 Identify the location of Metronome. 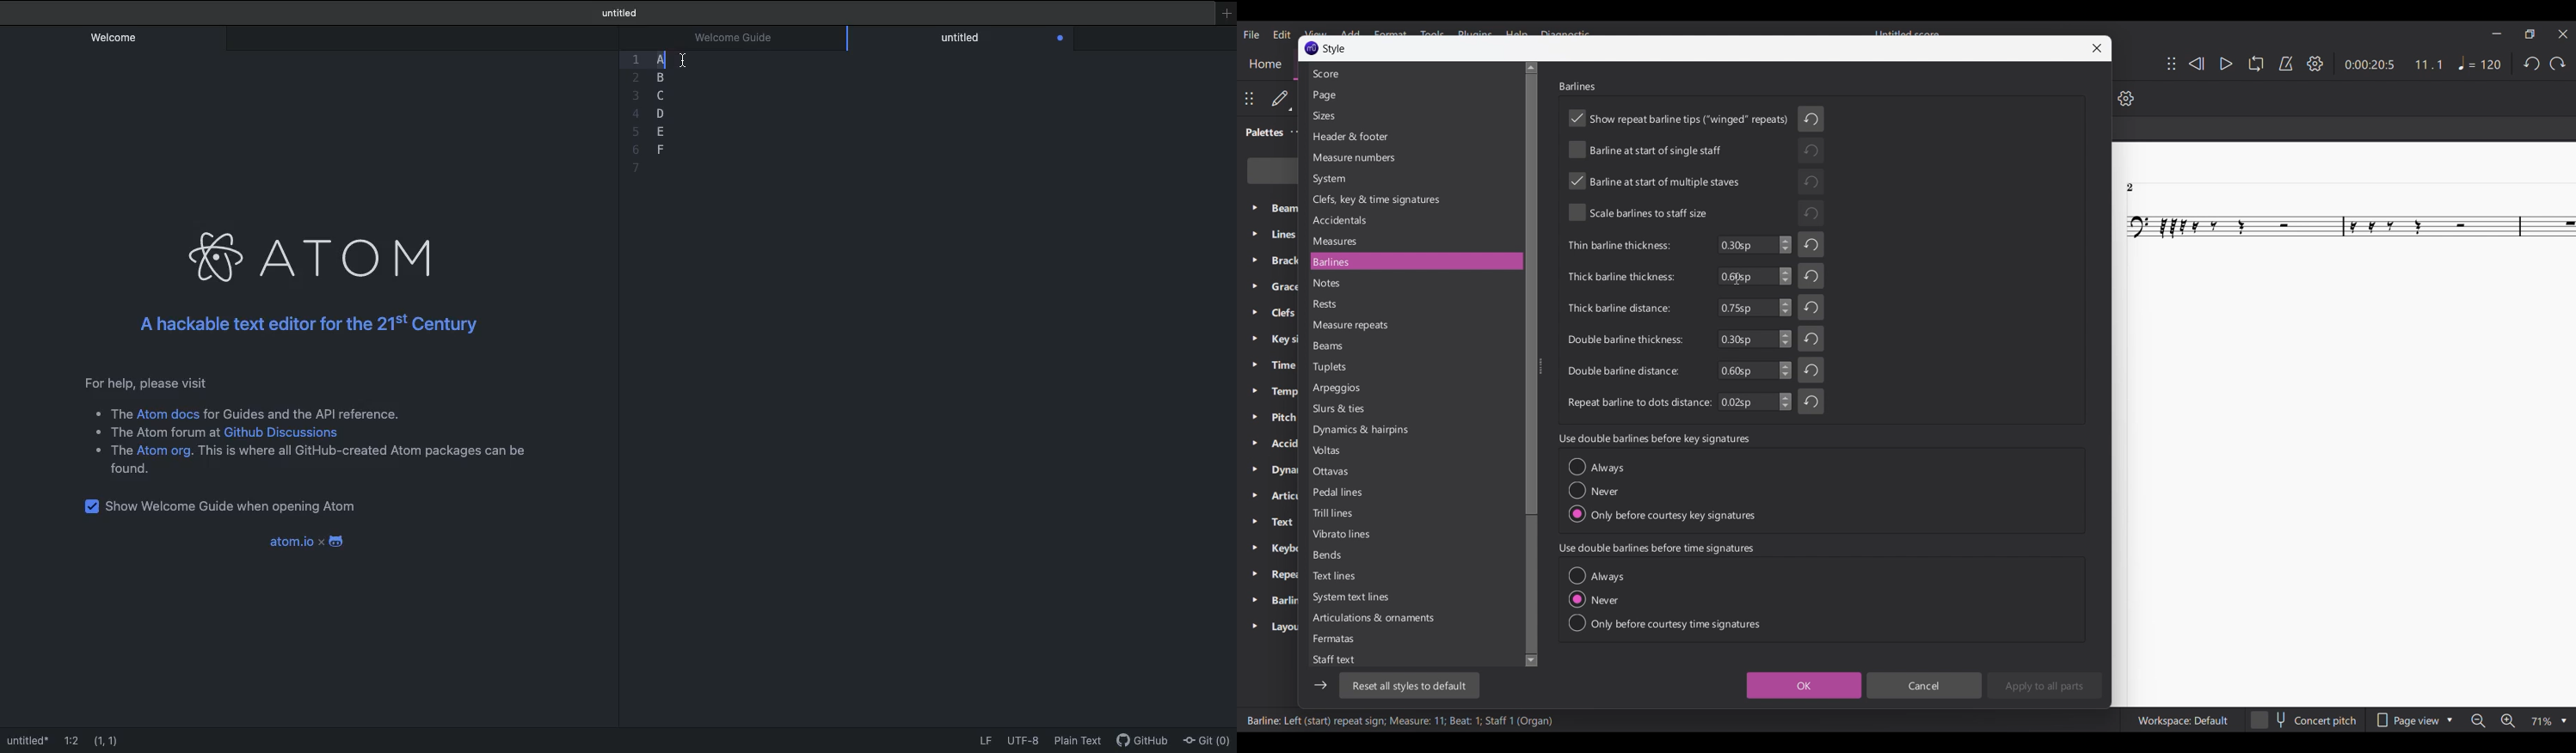
(2287, 63).